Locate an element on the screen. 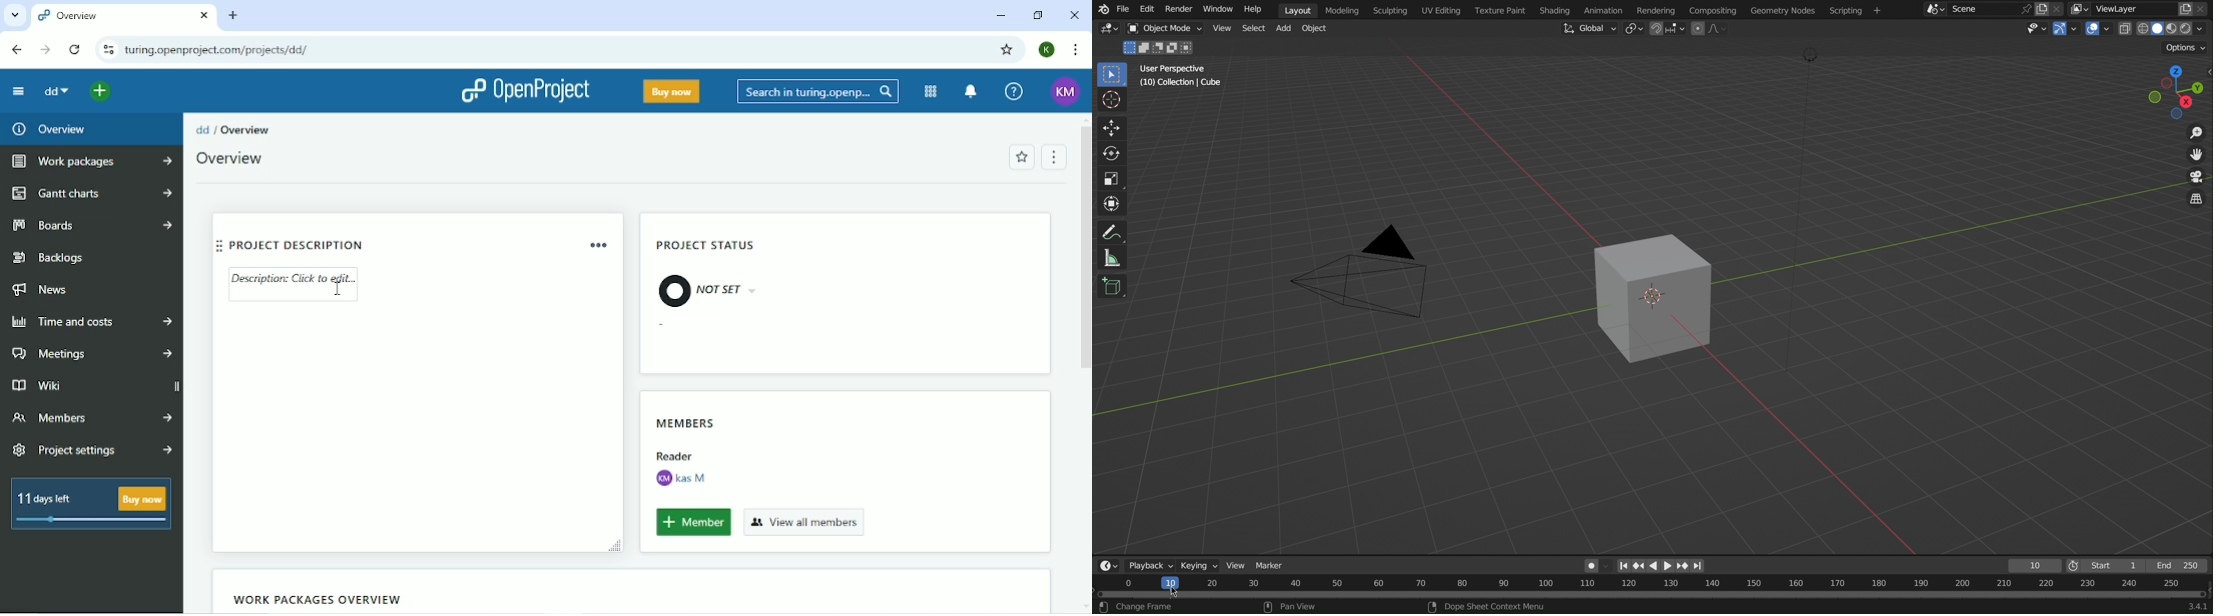 Image resolution: width=2240 pixels, height=616 pixels. To notification center is located at coordinates (972, 91).